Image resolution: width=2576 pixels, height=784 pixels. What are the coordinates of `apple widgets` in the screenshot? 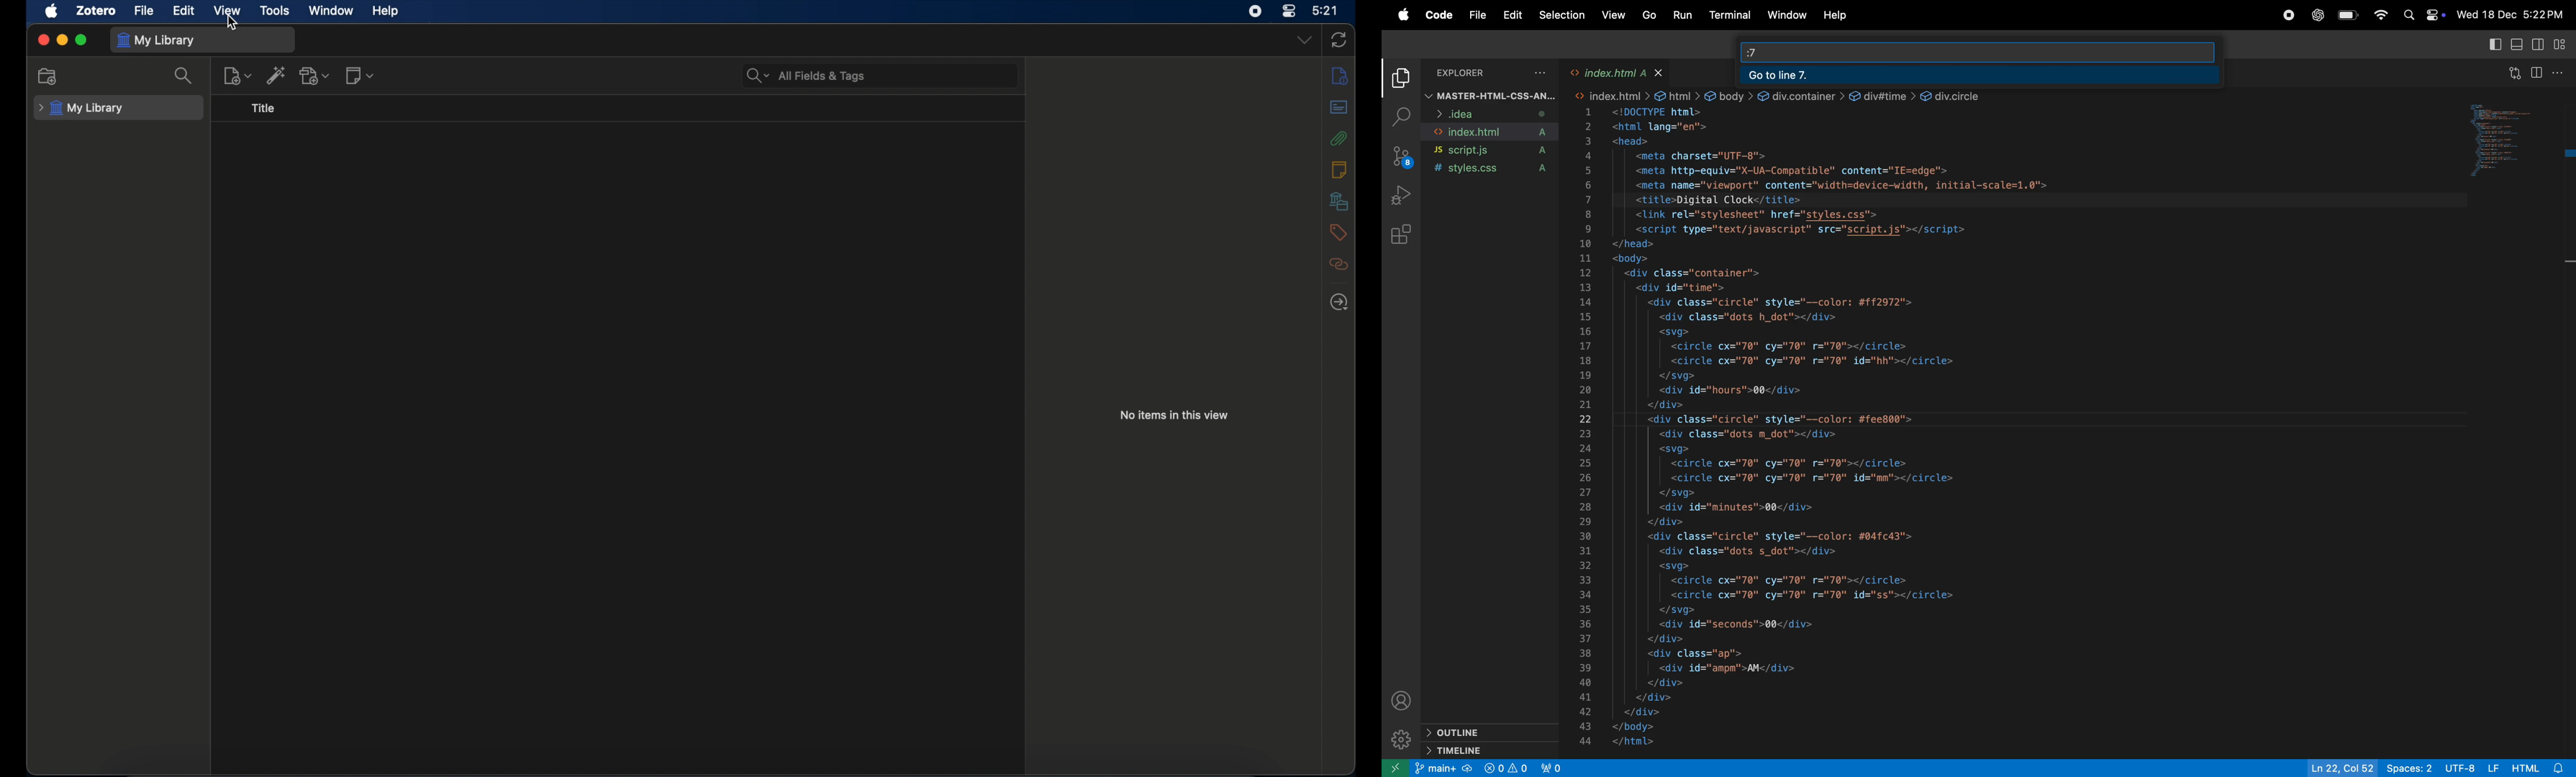 It's located at (2424, 15).